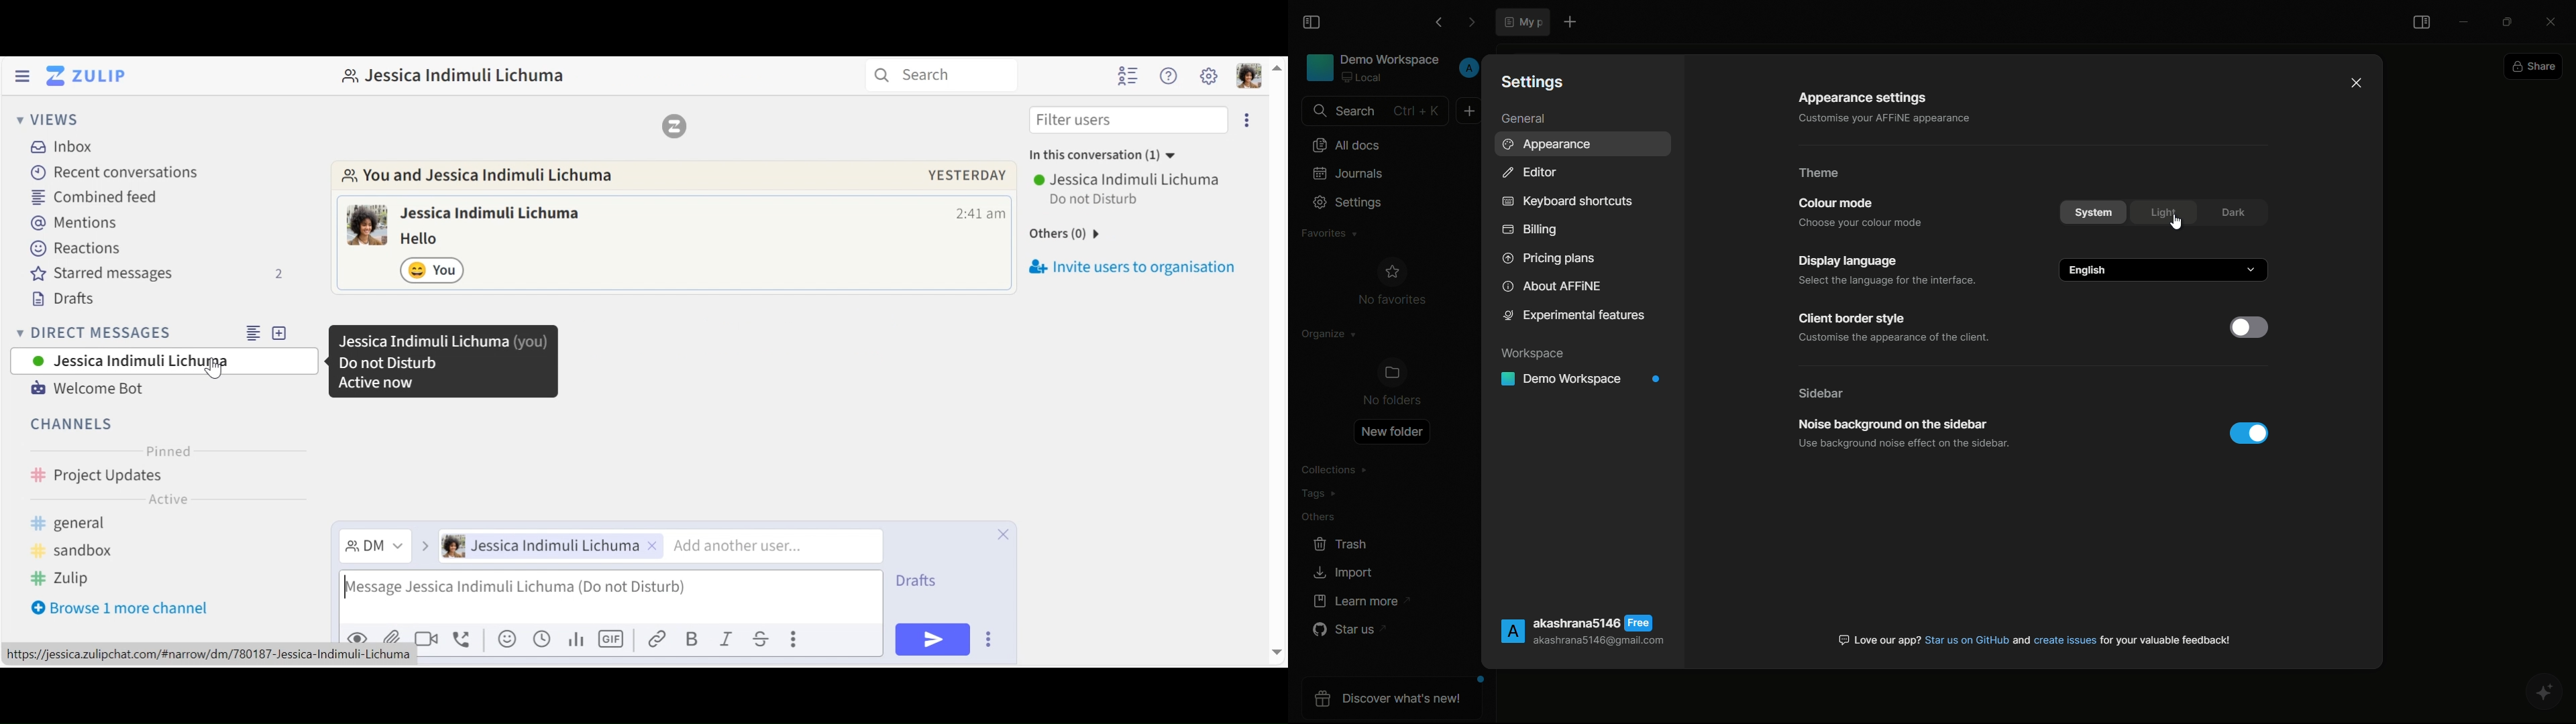 This screenshot has width=2576, height=728. Describe the element at coordinates (506, 640) in the screenshot. I see `Add emoji` at that location.